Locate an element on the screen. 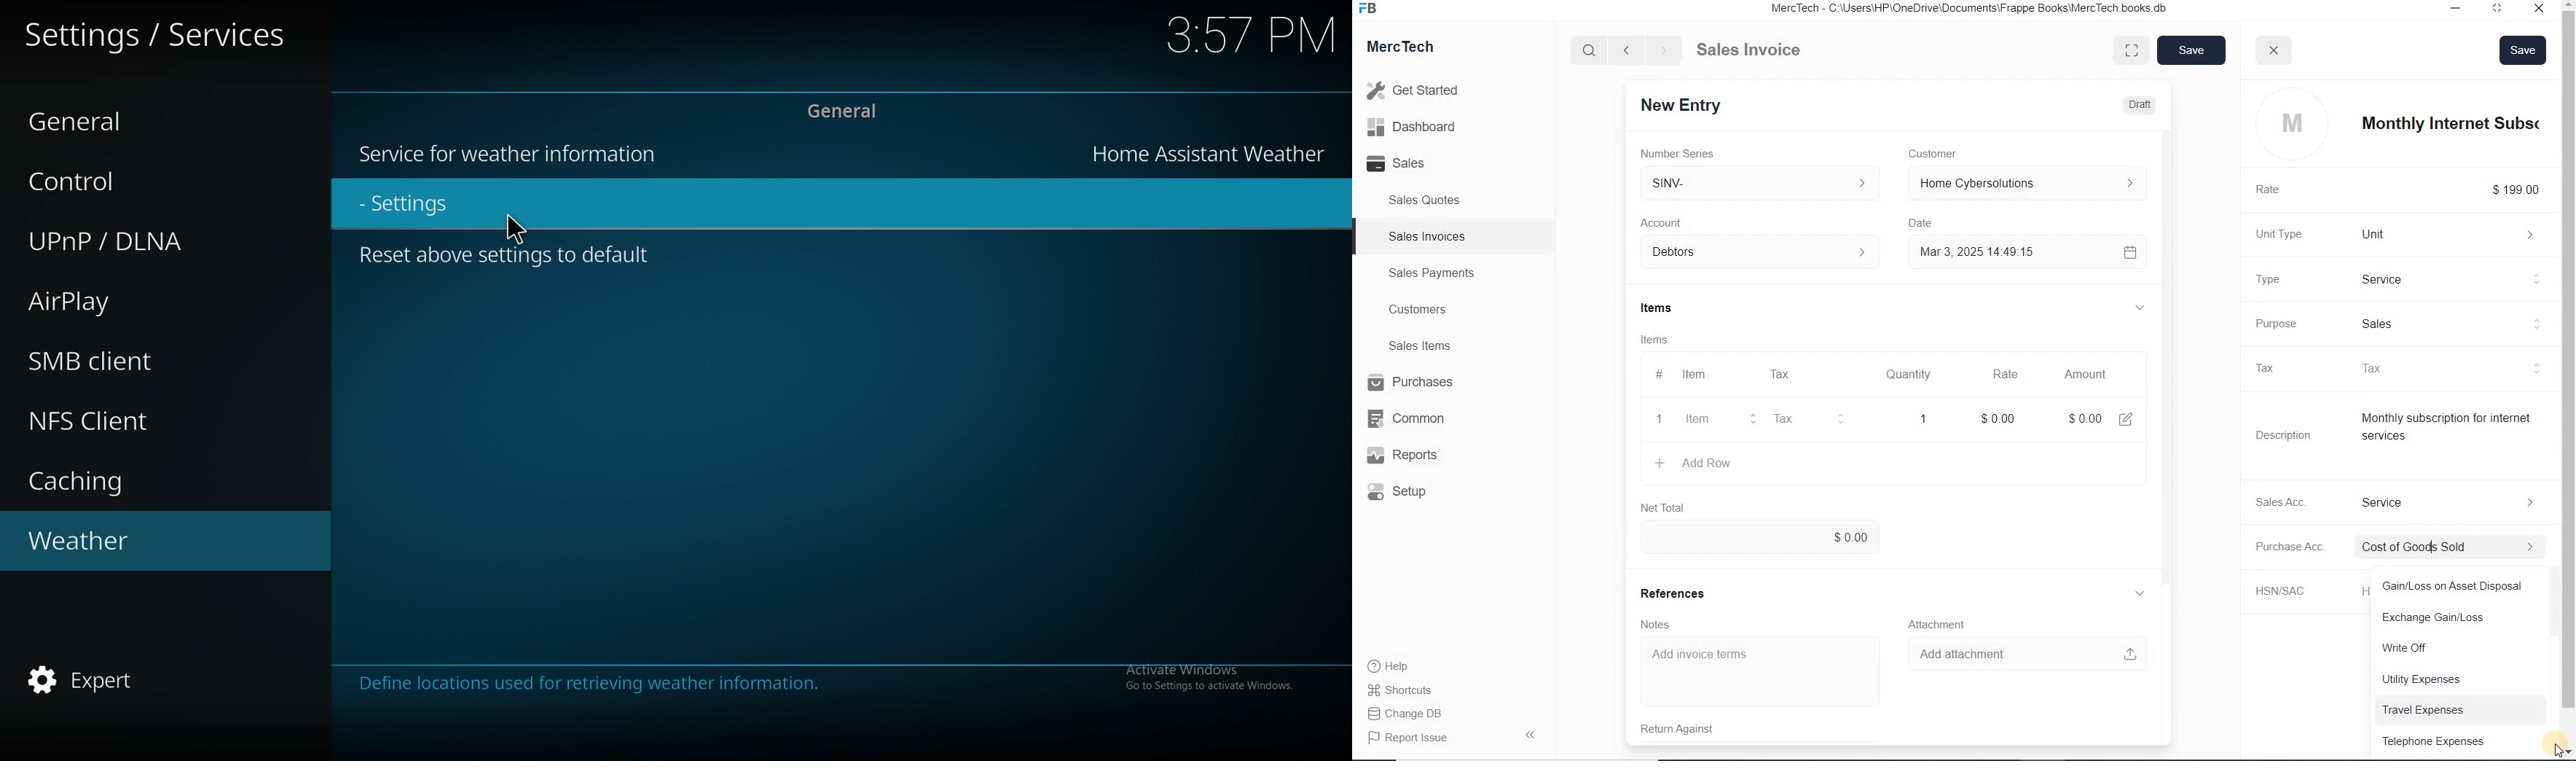 This screenshot has height=784, width=2576. Number Series is located at coordinates (1694, 152).